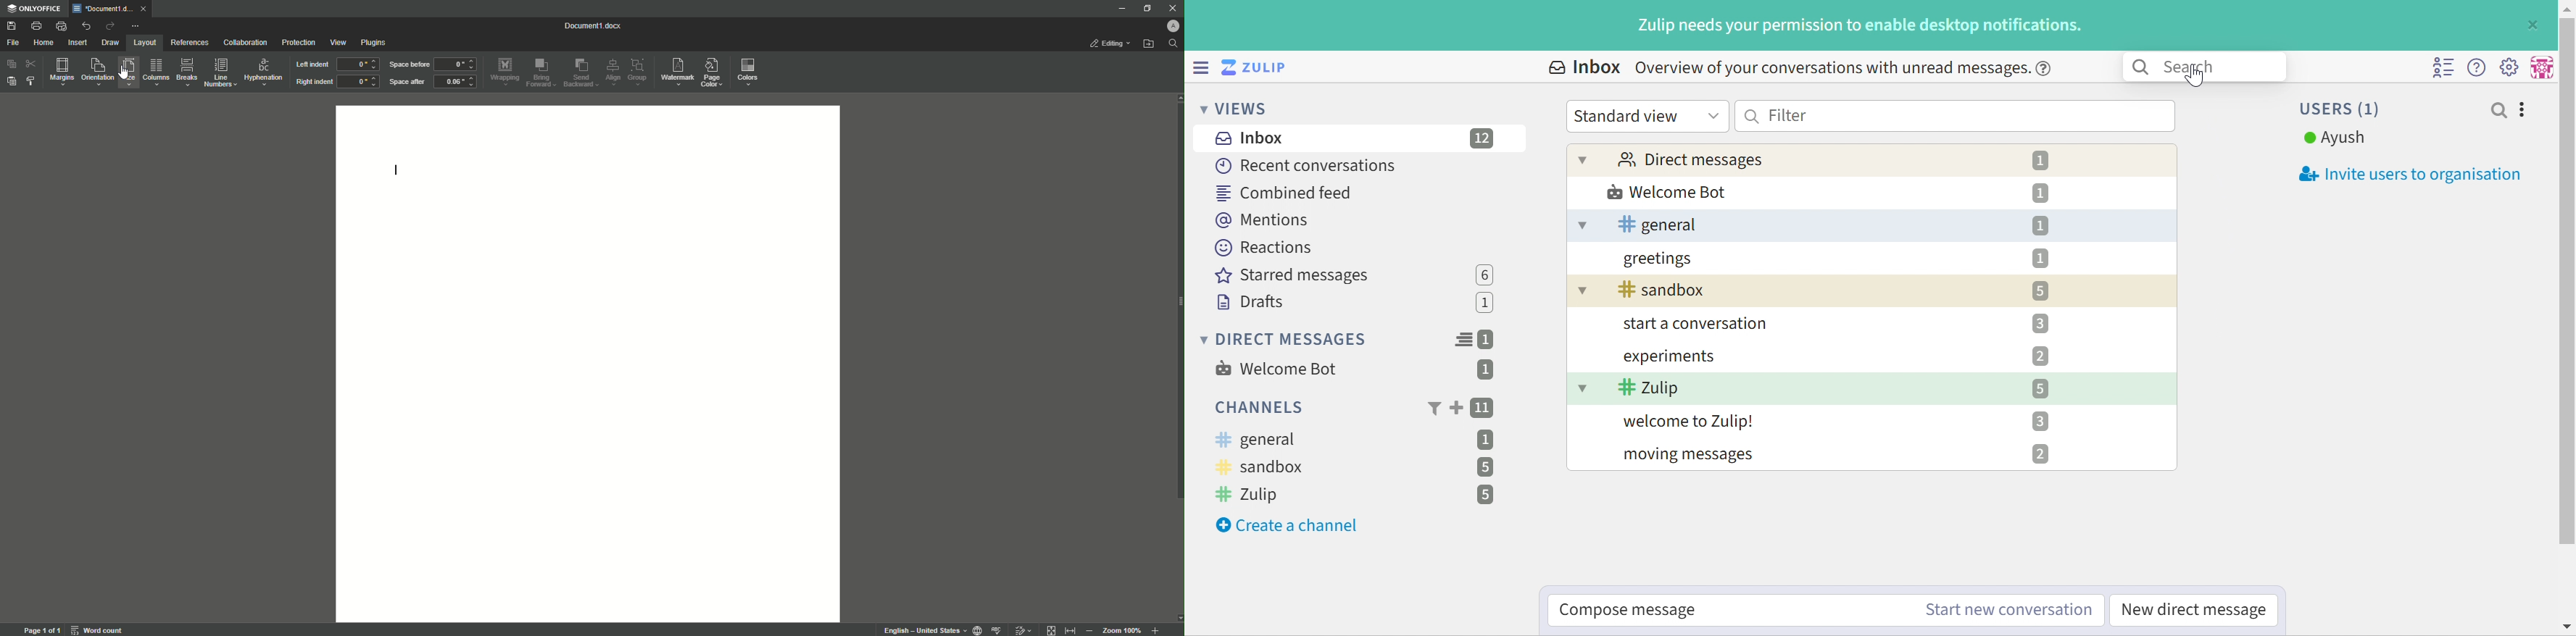 The image size is (2576, 644). What do you see at coordinates (1266, 468) in the screenshot?
I see `sandbox` at bounding box center [1266, 468].